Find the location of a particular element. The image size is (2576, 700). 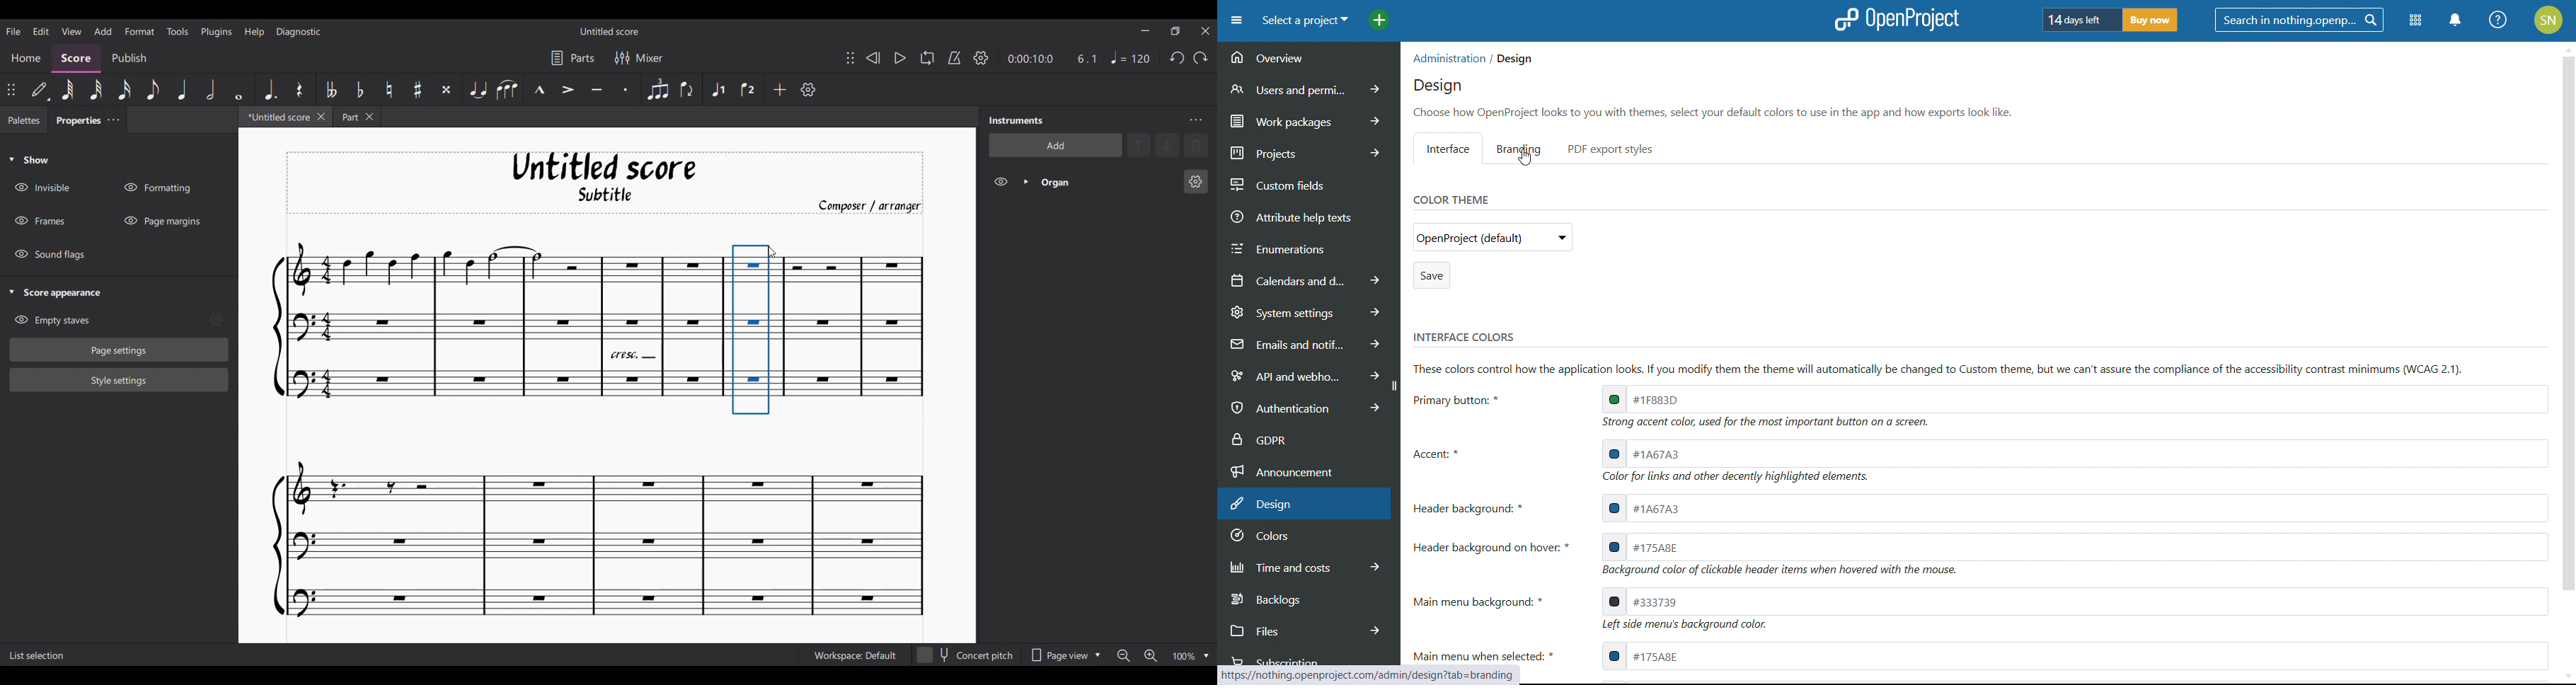

Metronome is located at coordinates (955, 58).